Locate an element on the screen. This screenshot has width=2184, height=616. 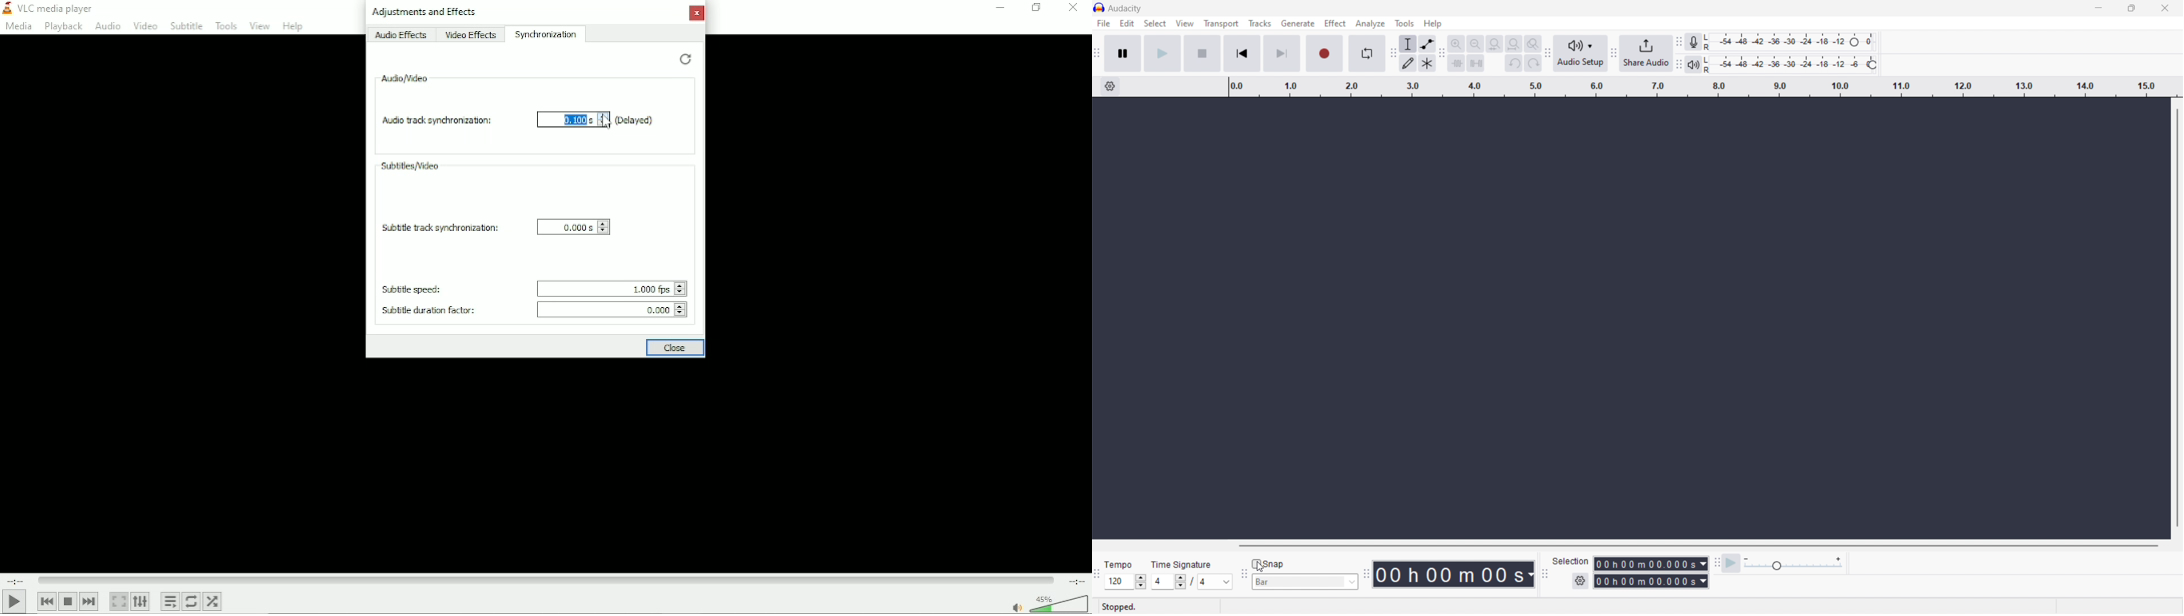
transport is located at coordinates (1221, 24).